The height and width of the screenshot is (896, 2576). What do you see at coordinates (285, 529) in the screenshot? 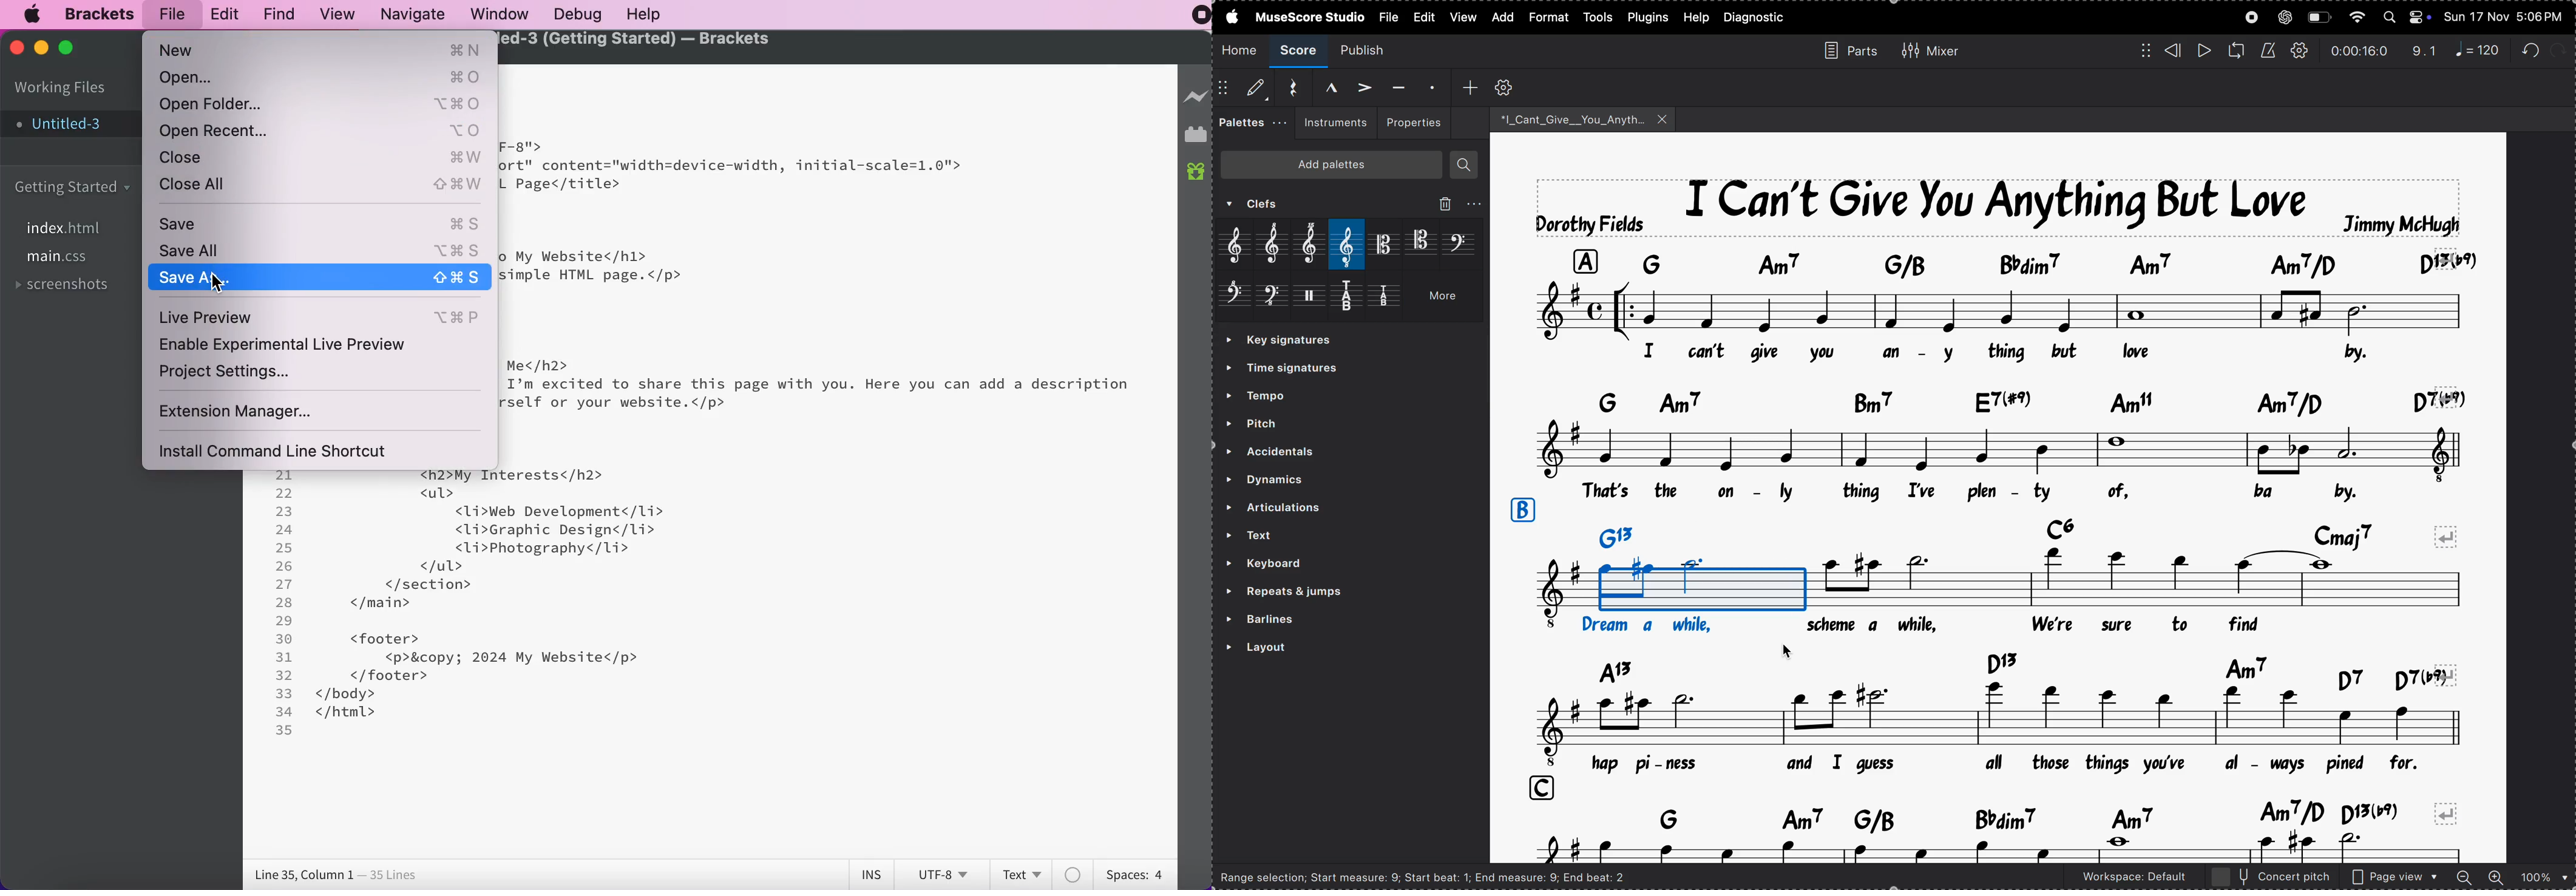
I see `24` at bounding box center [285, 529].